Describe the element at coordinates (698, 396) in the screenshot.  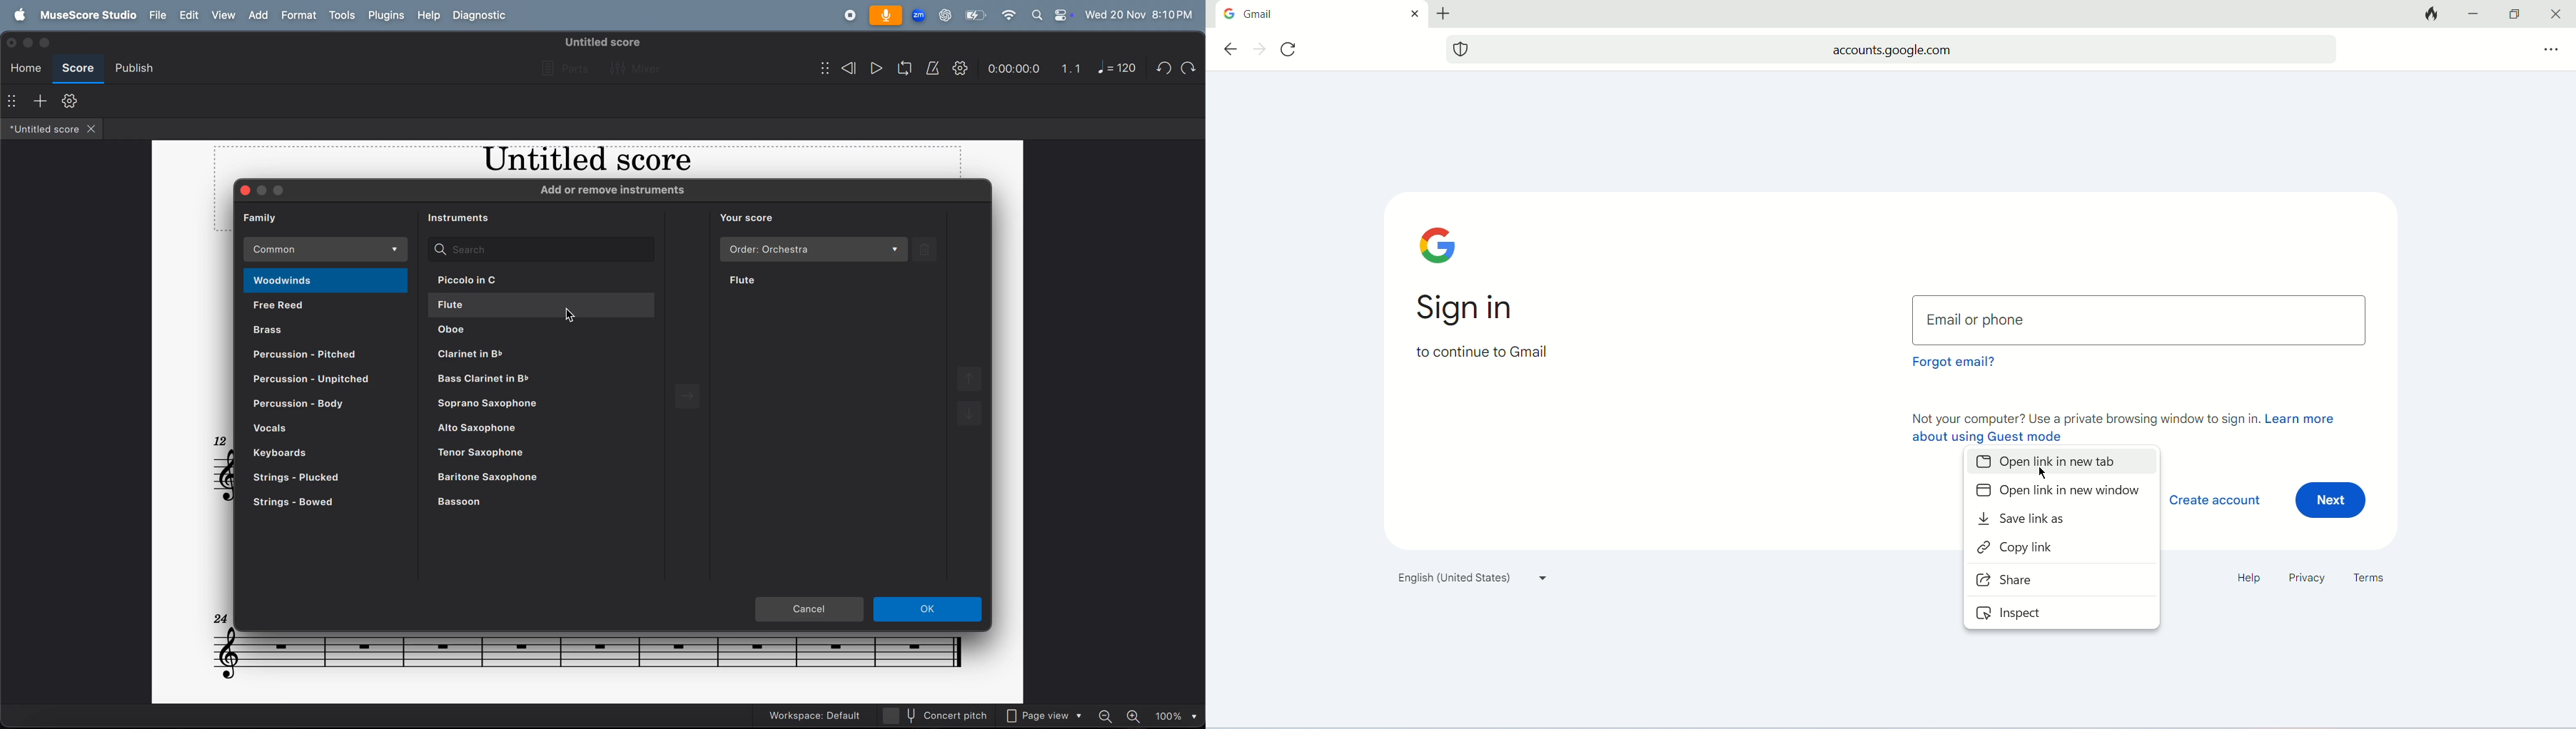
I see `add selected instruments to score` at that location.